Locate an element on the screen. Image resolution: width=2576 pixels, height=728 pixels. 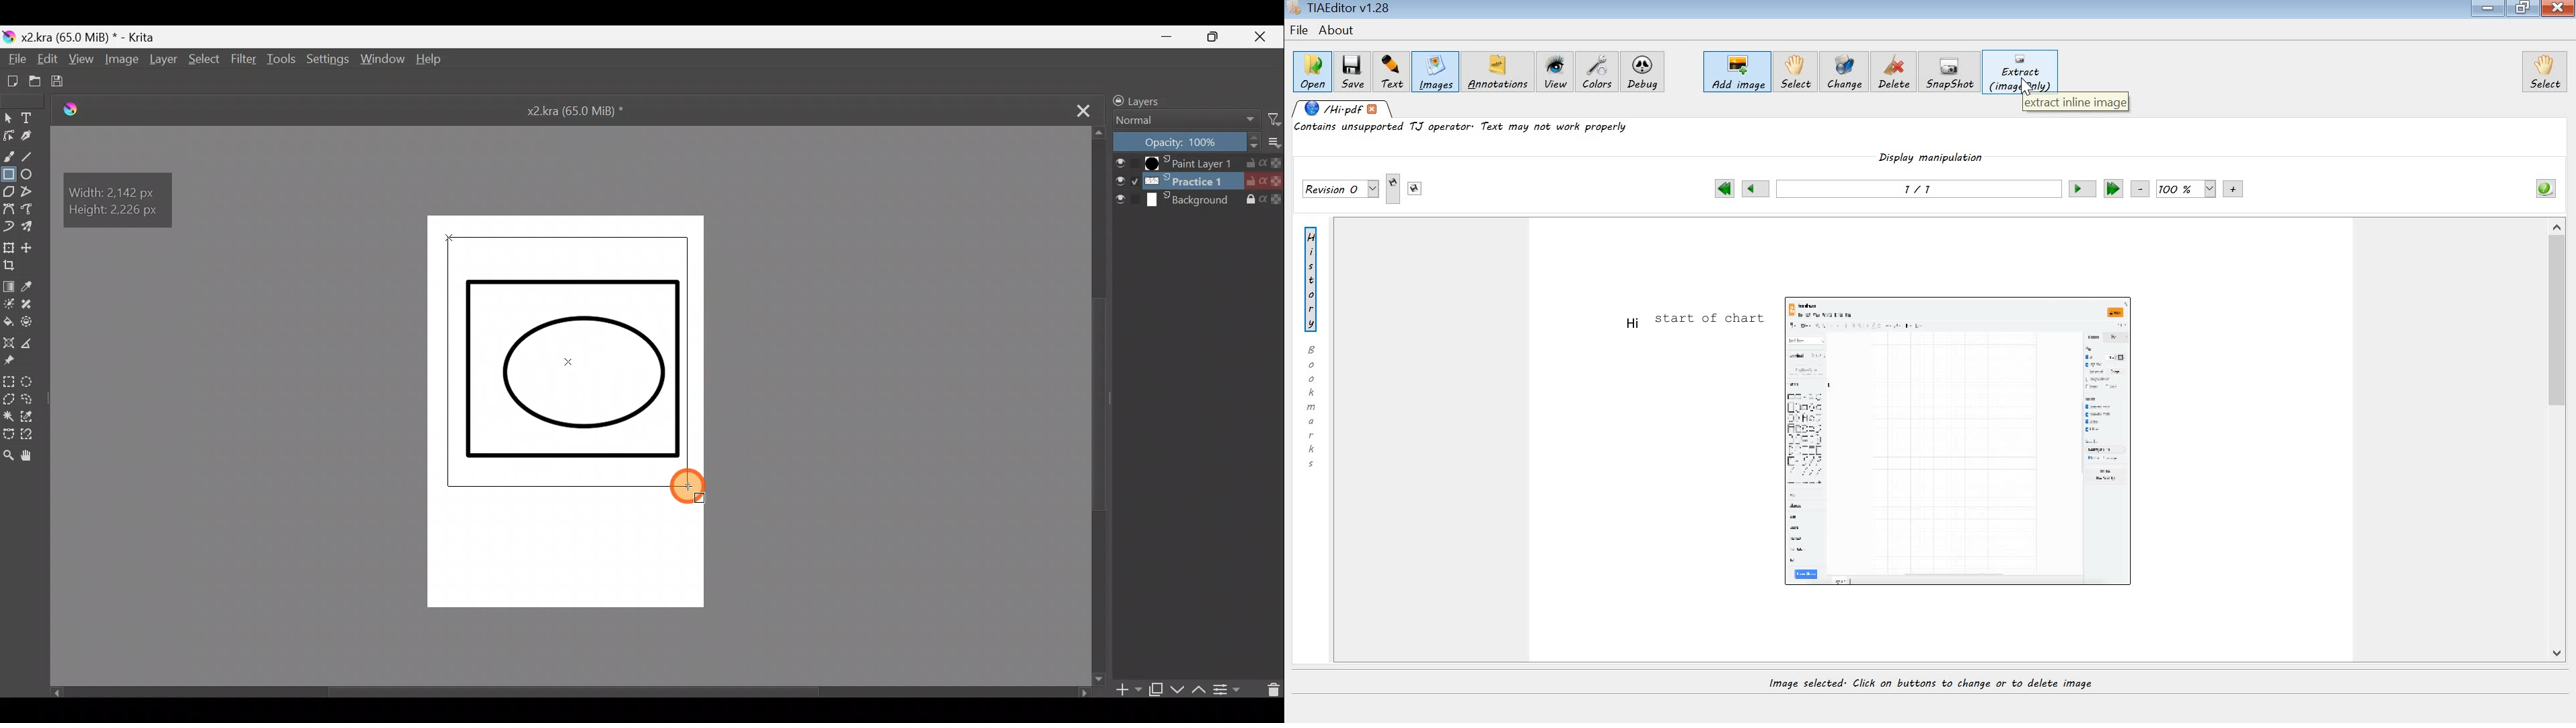
Filter is located at coordinates (1275, 117).